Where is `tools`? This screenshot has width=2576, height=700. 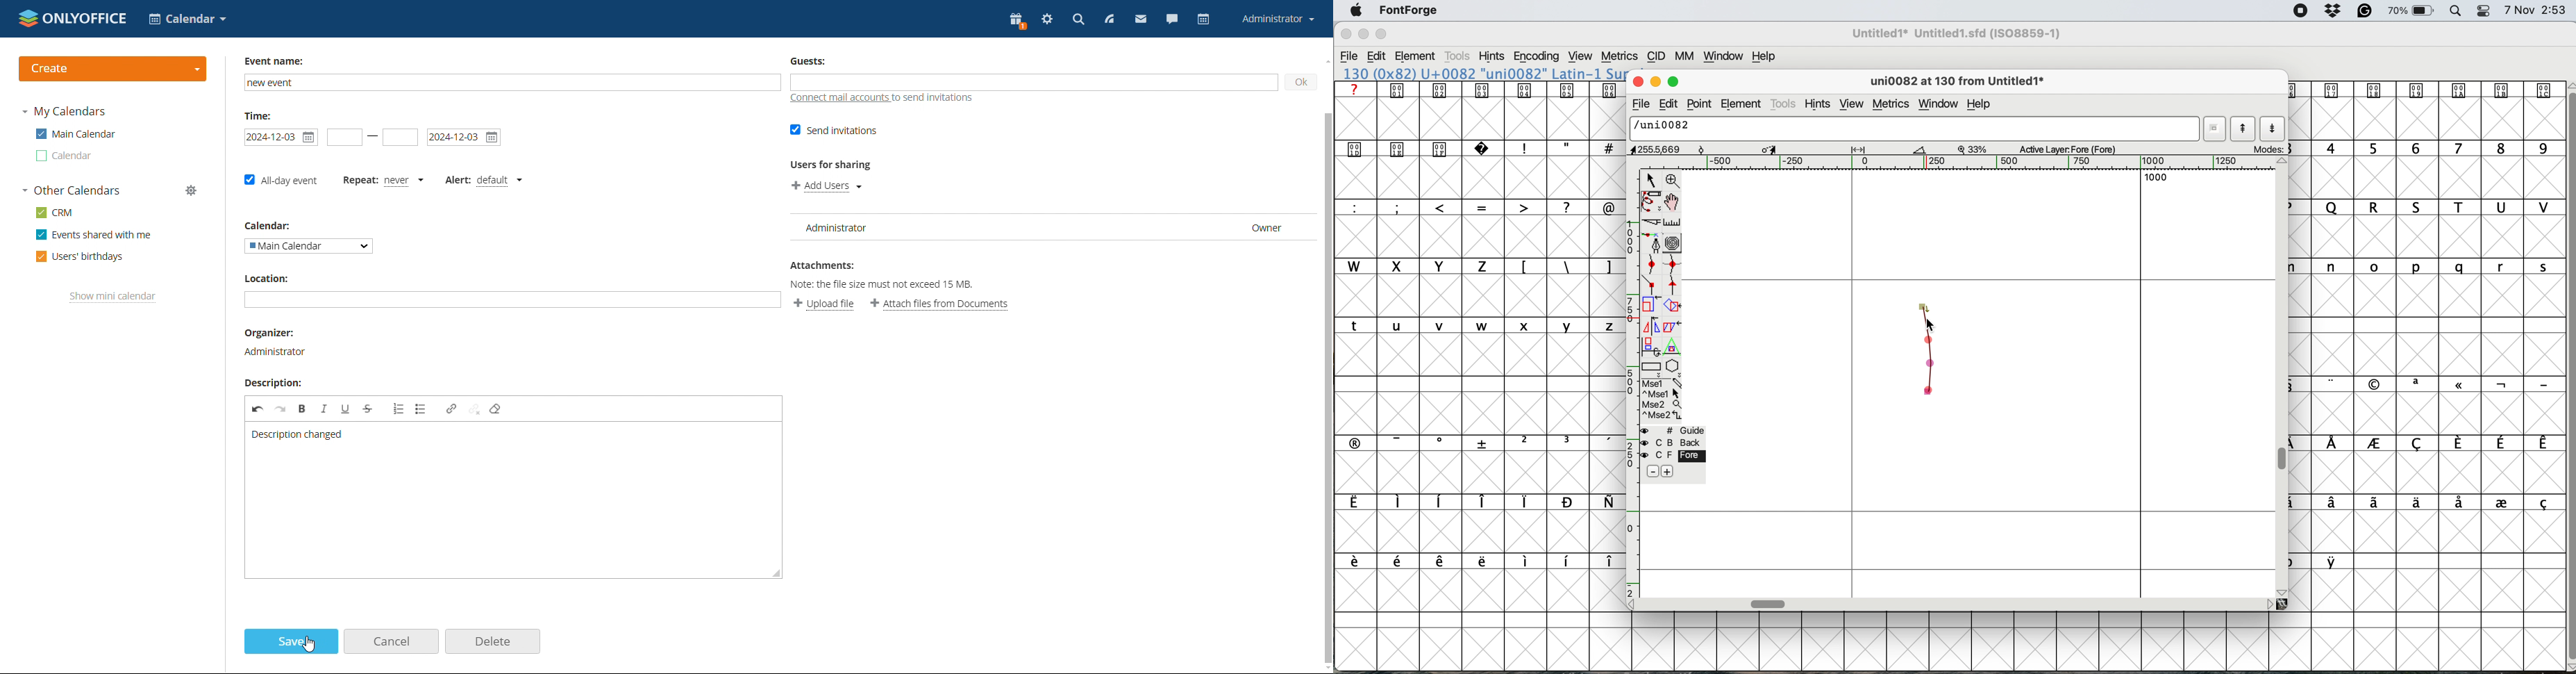 tools is located at coordinates (1459, 56).